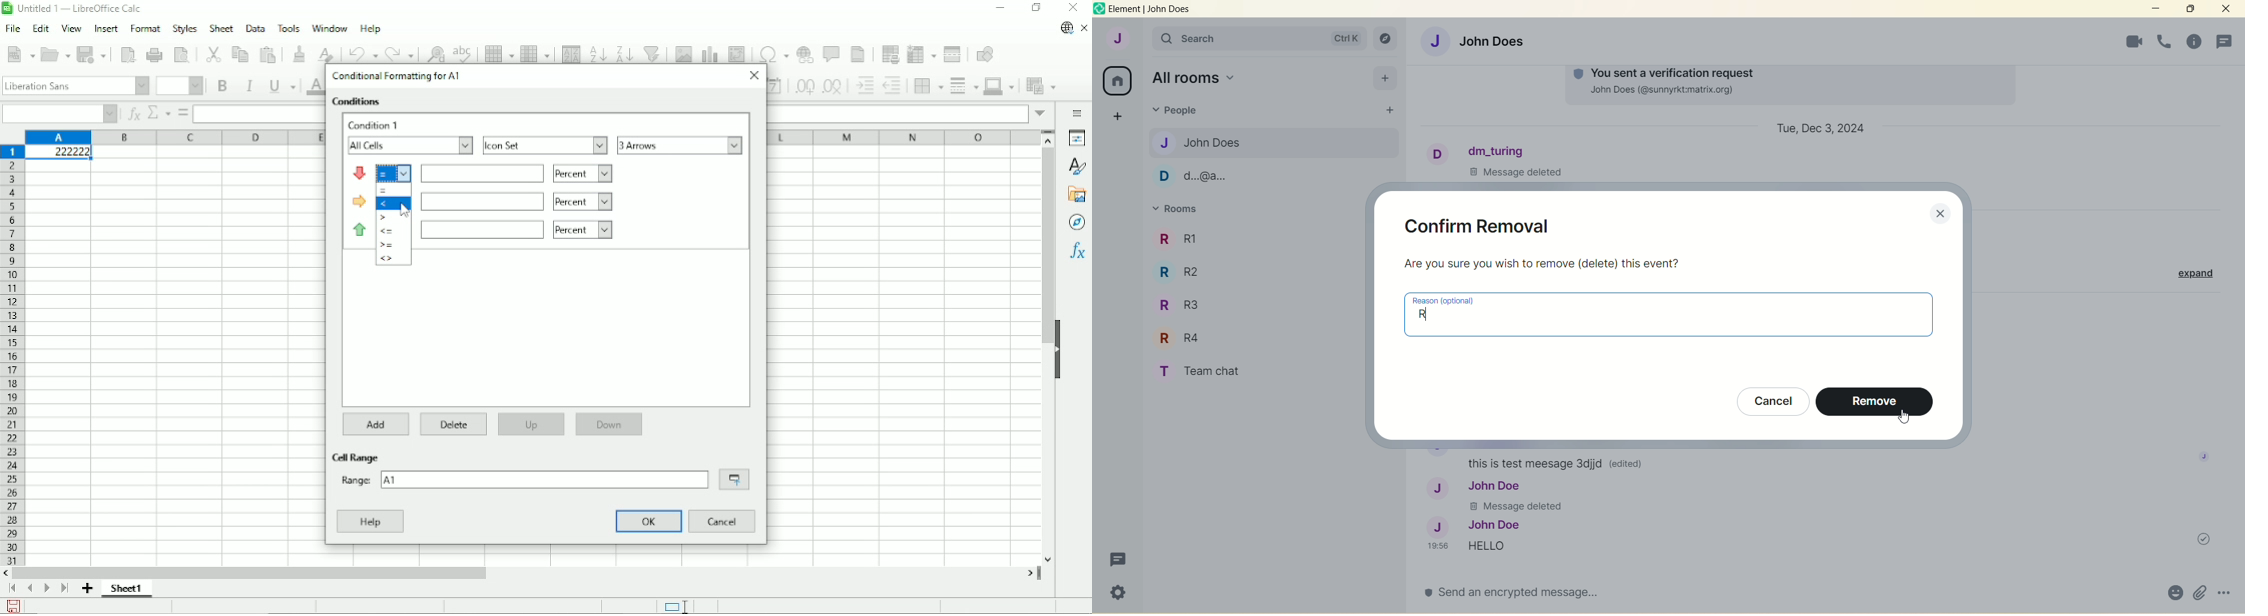  Describe the element at coordinates (1876, 403) in the screenshot. I see `remove` at that location.